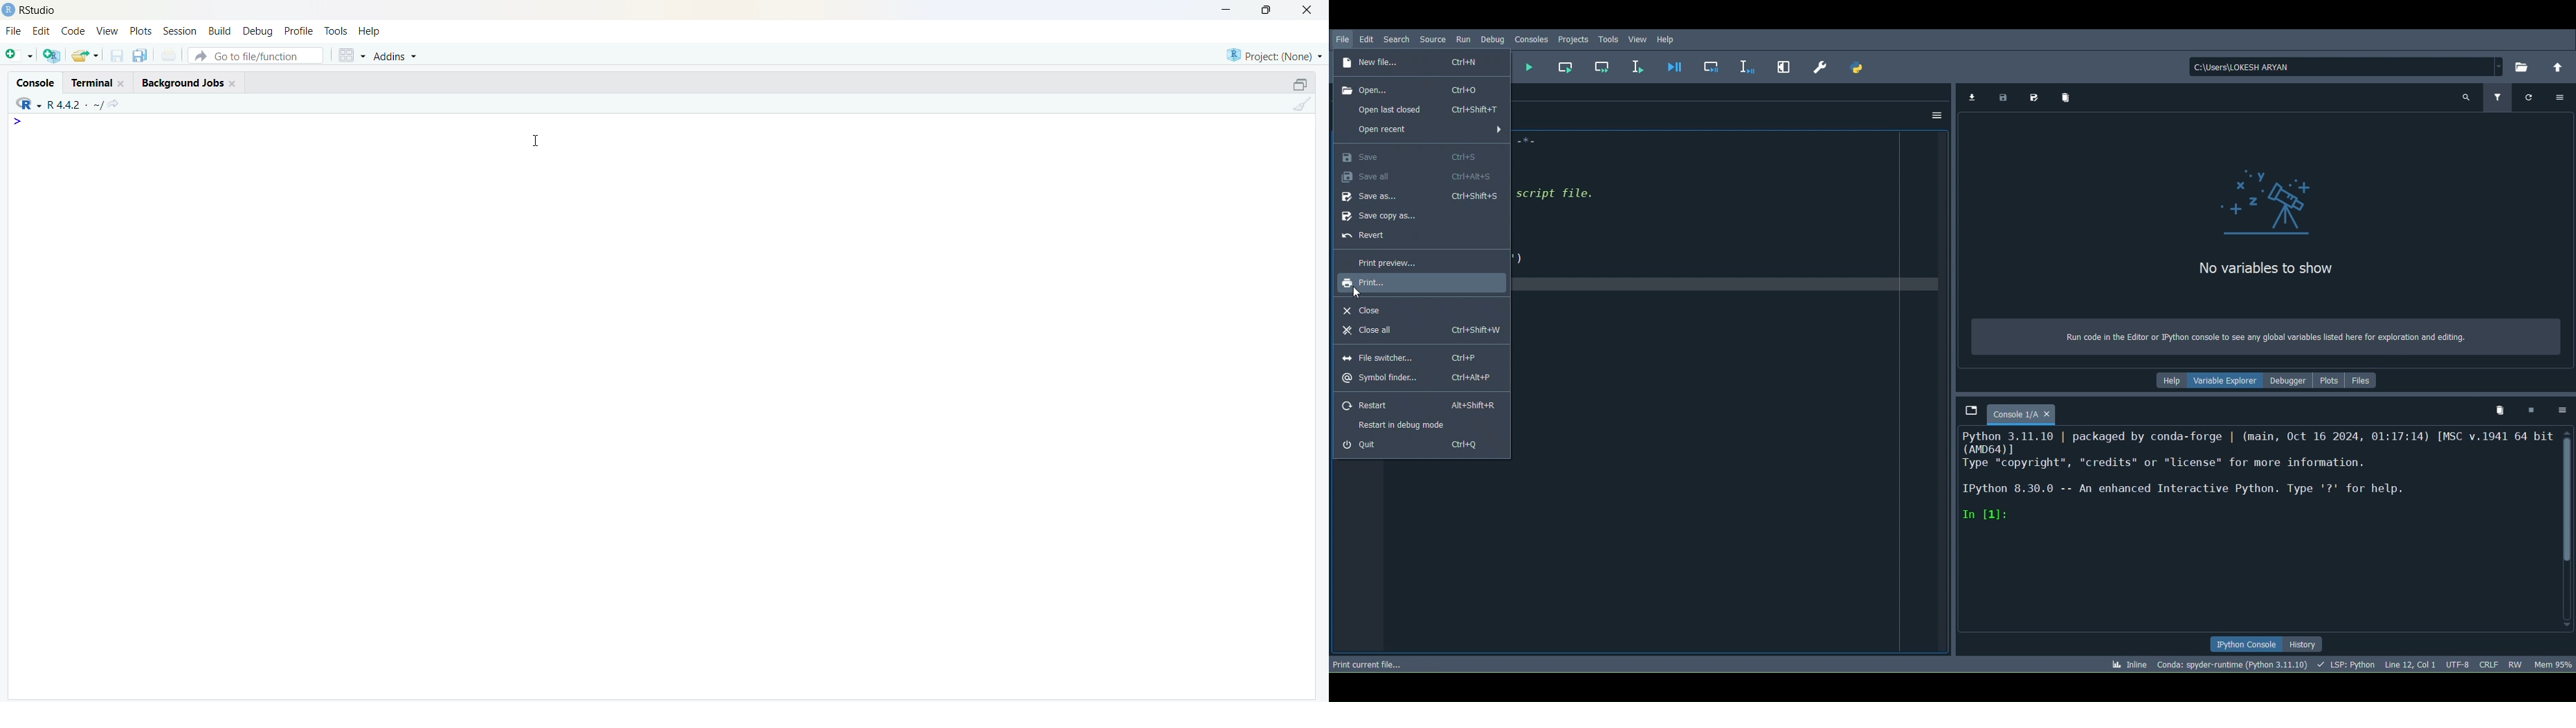  What do you see at coordinates (1367, 40) in the screenshot?
I see `Edit` at bounding box center [1367, 40].